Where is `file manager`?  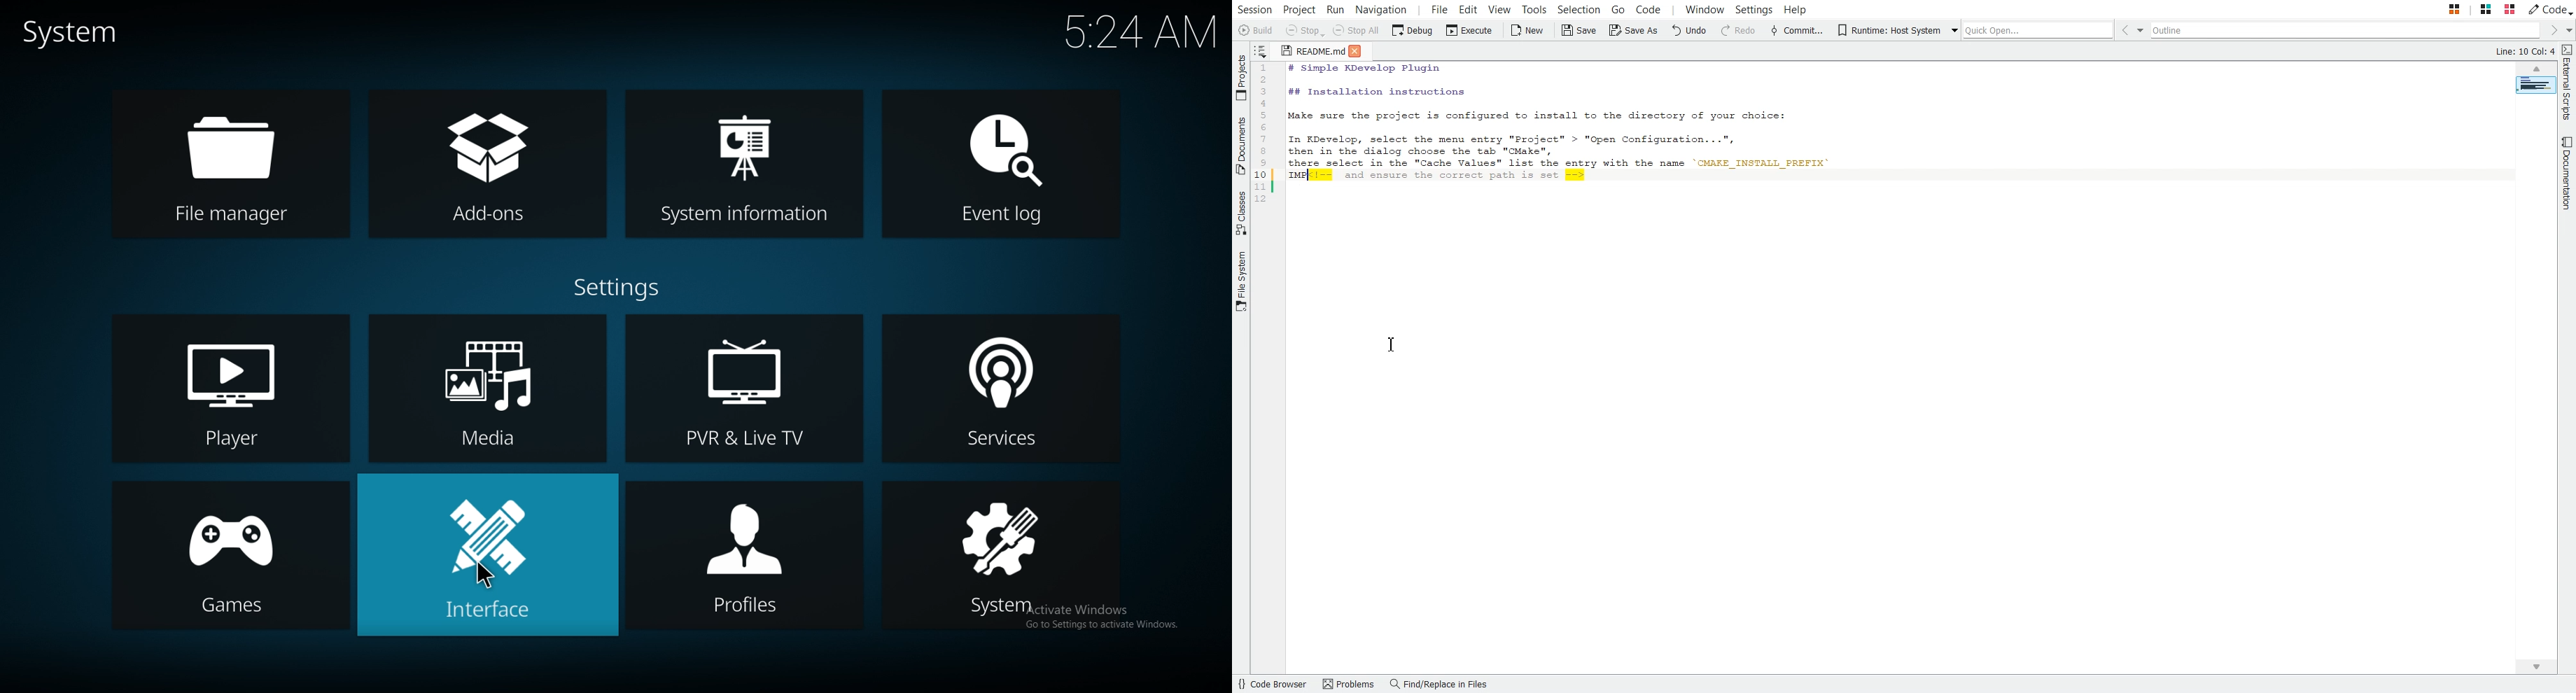
file manager is located at coordinates (246, 162).